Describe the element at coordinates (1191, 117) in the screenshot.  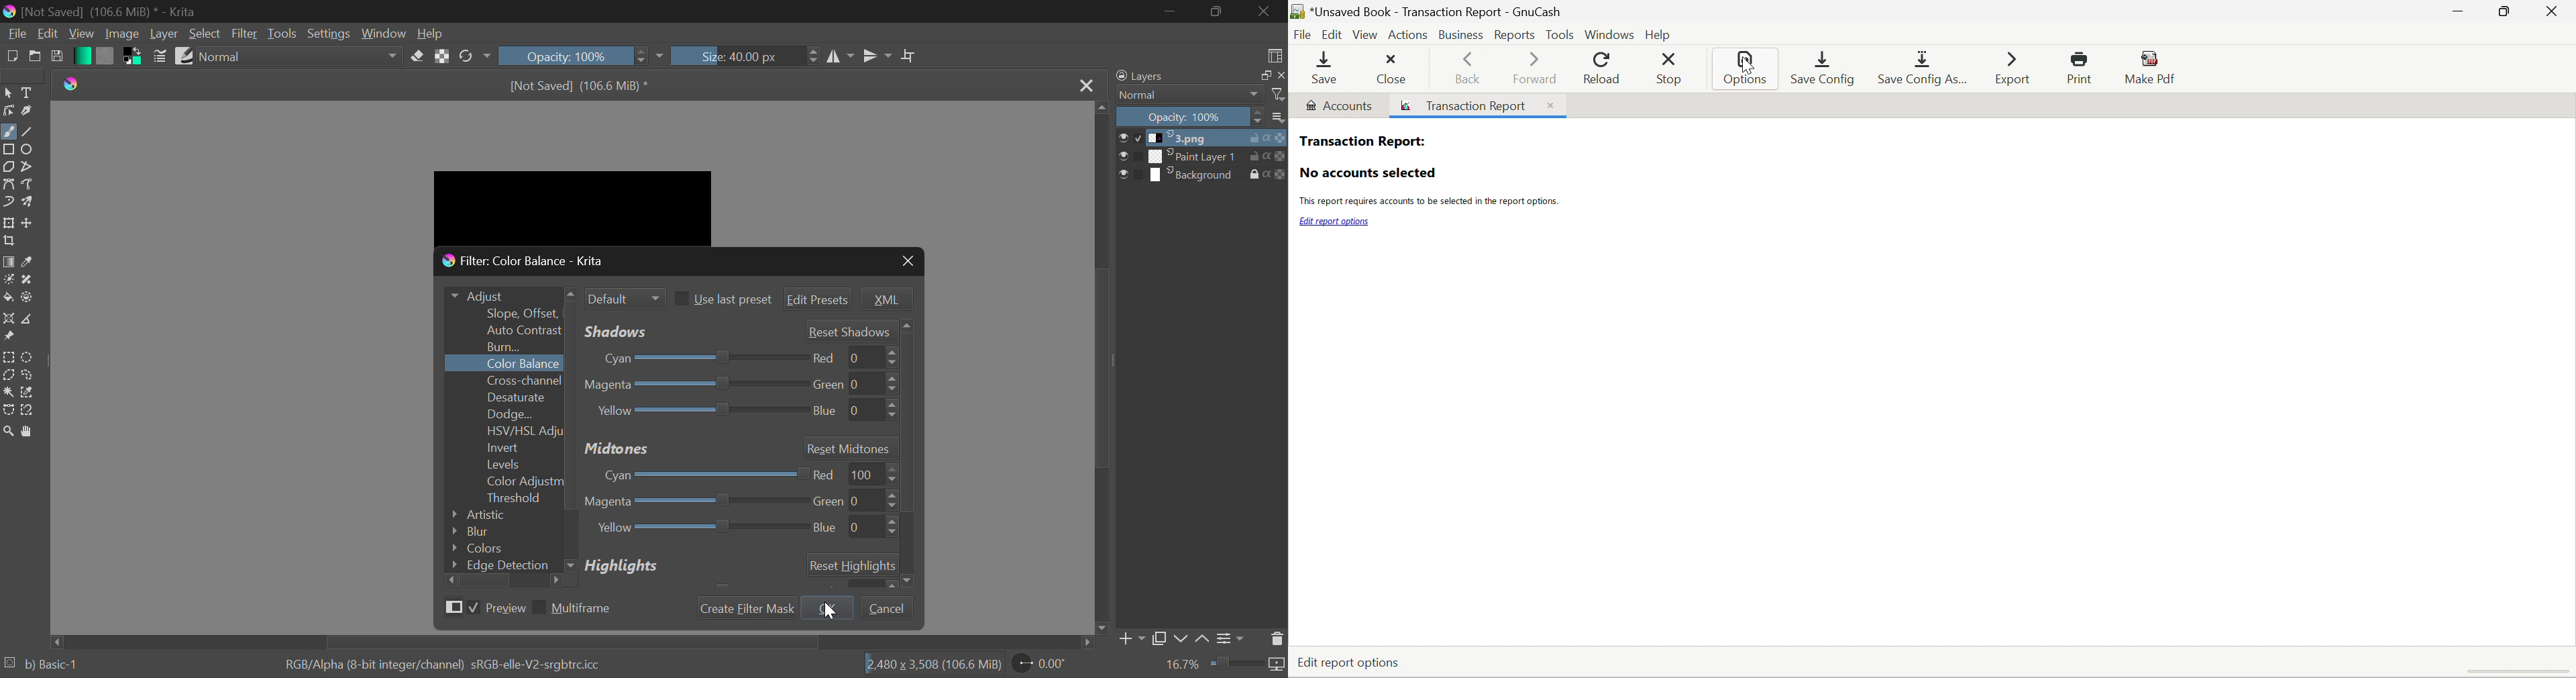
I see `Opacity 100%` at that location.